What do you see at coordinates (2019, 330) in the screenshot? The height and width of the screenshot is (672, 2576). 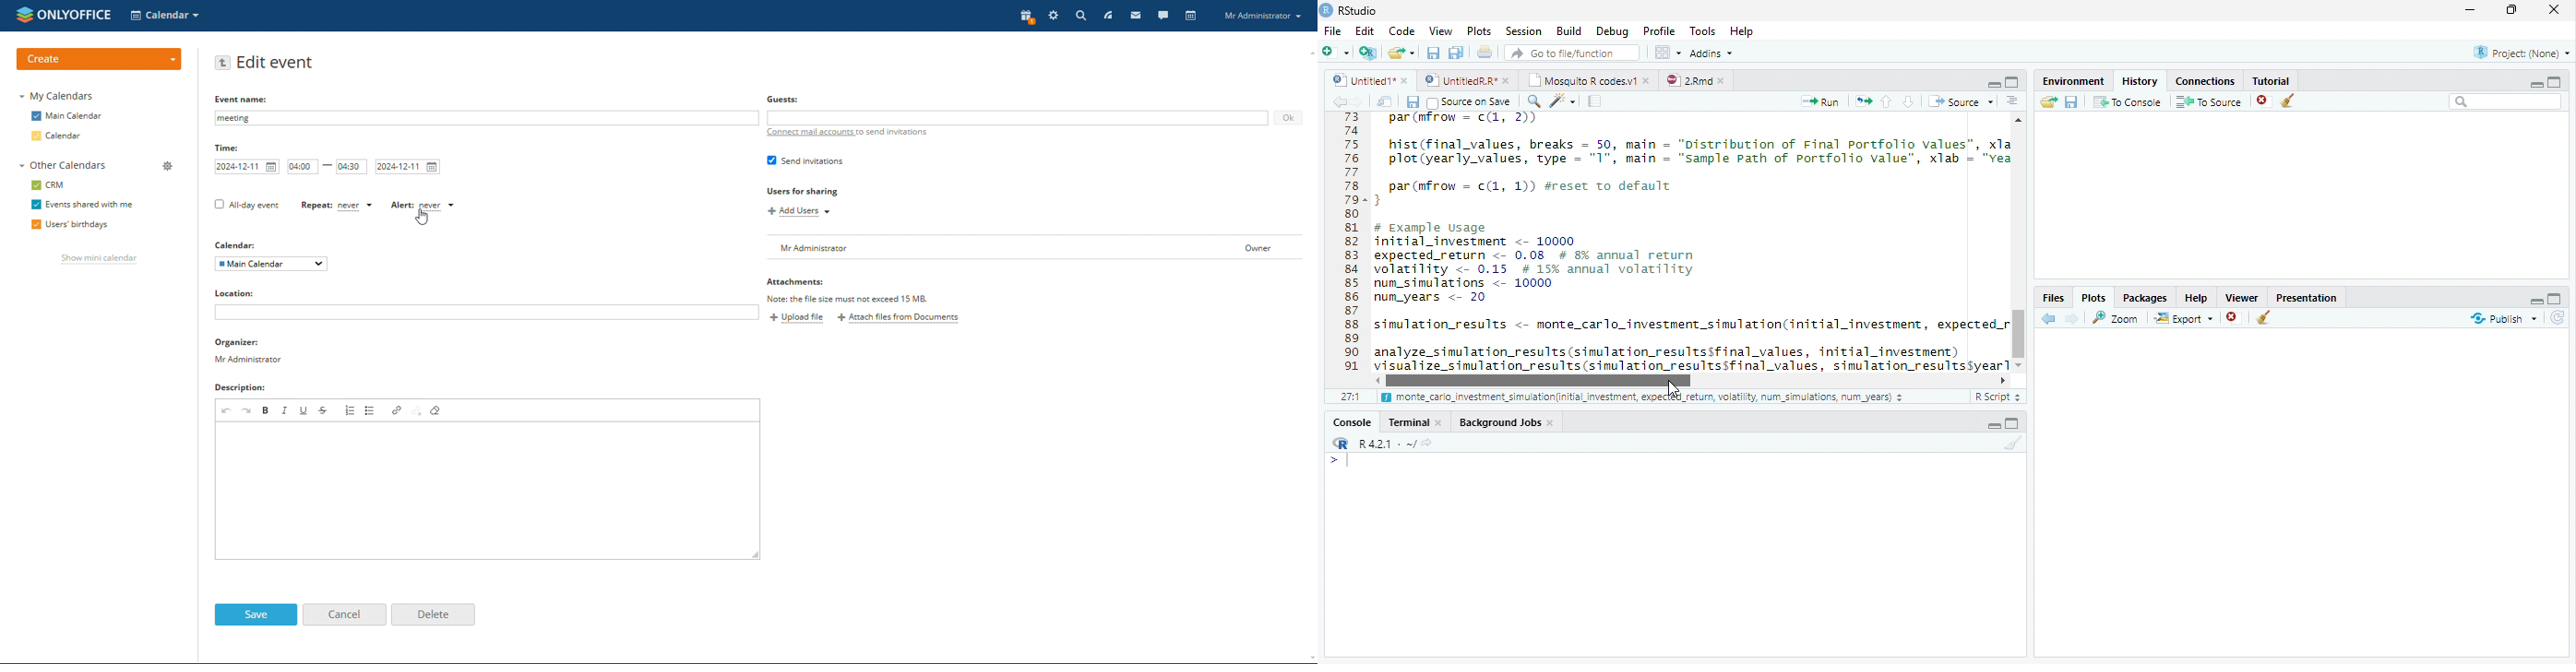 I see `Scroll Bar` at bounding box center [2019, 330].